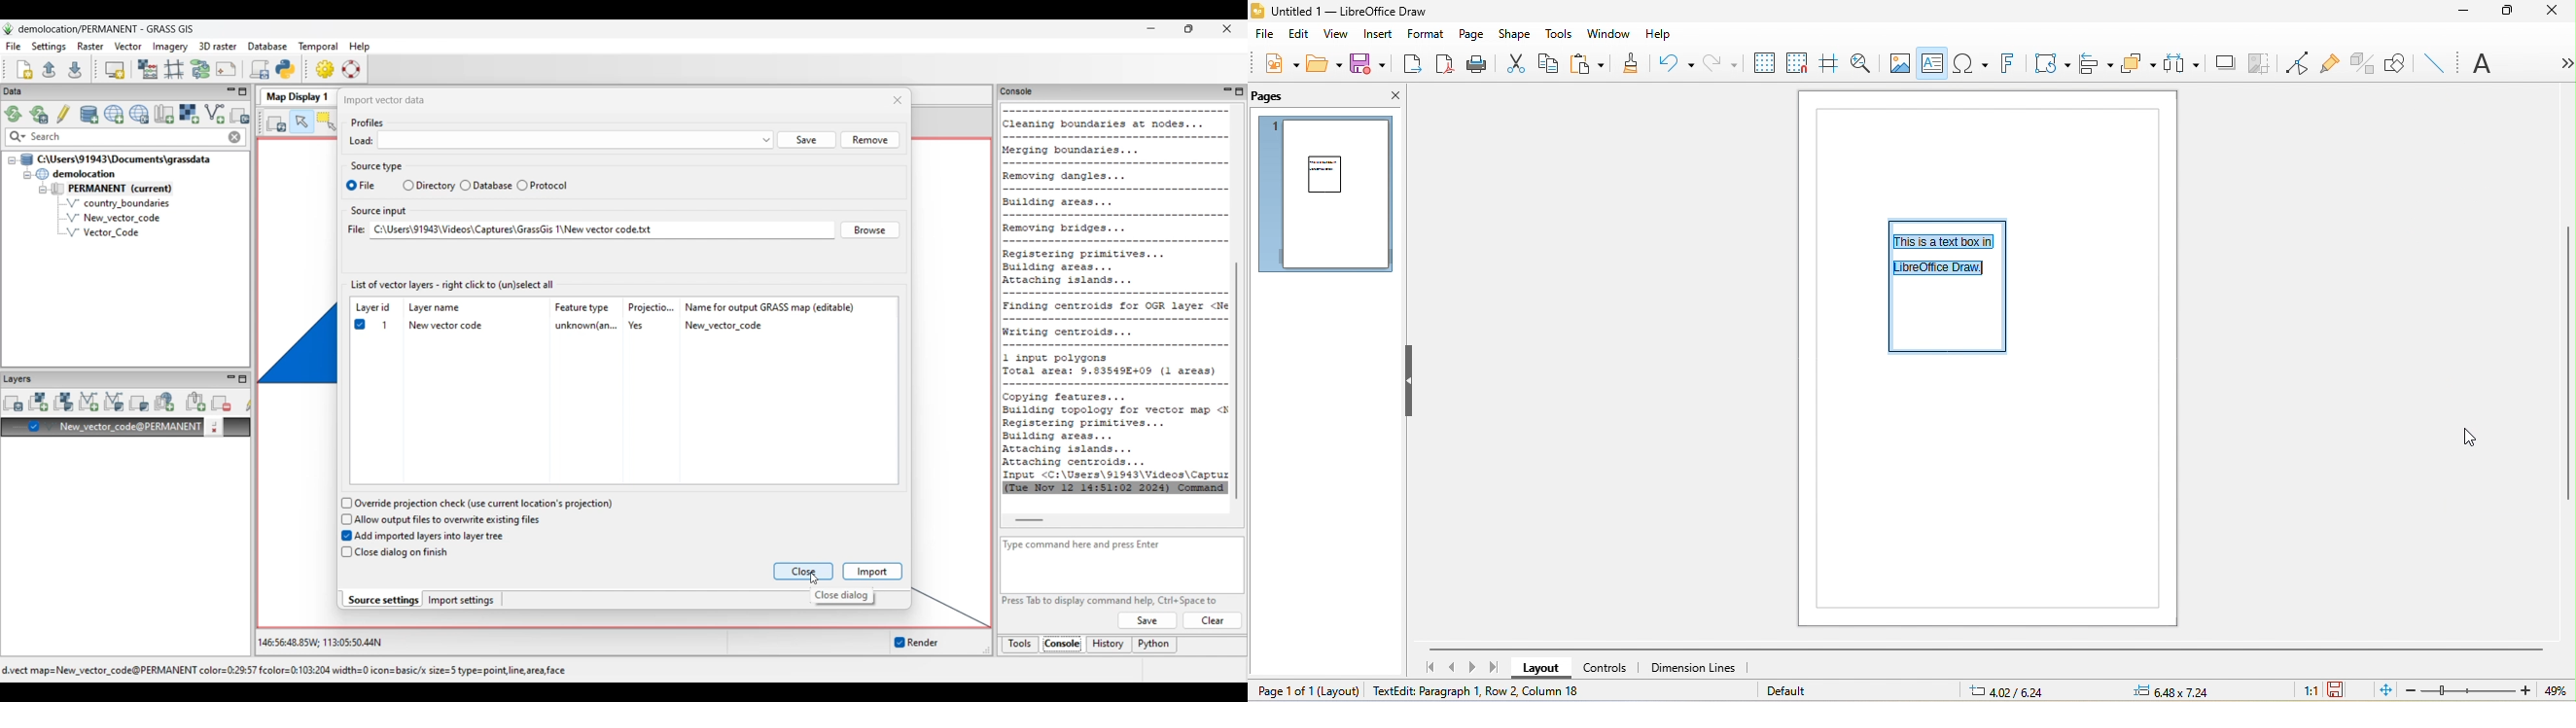 This screenshot has height=728, width=2576. I want to click on Type in map for quick search, so click(127, 137).